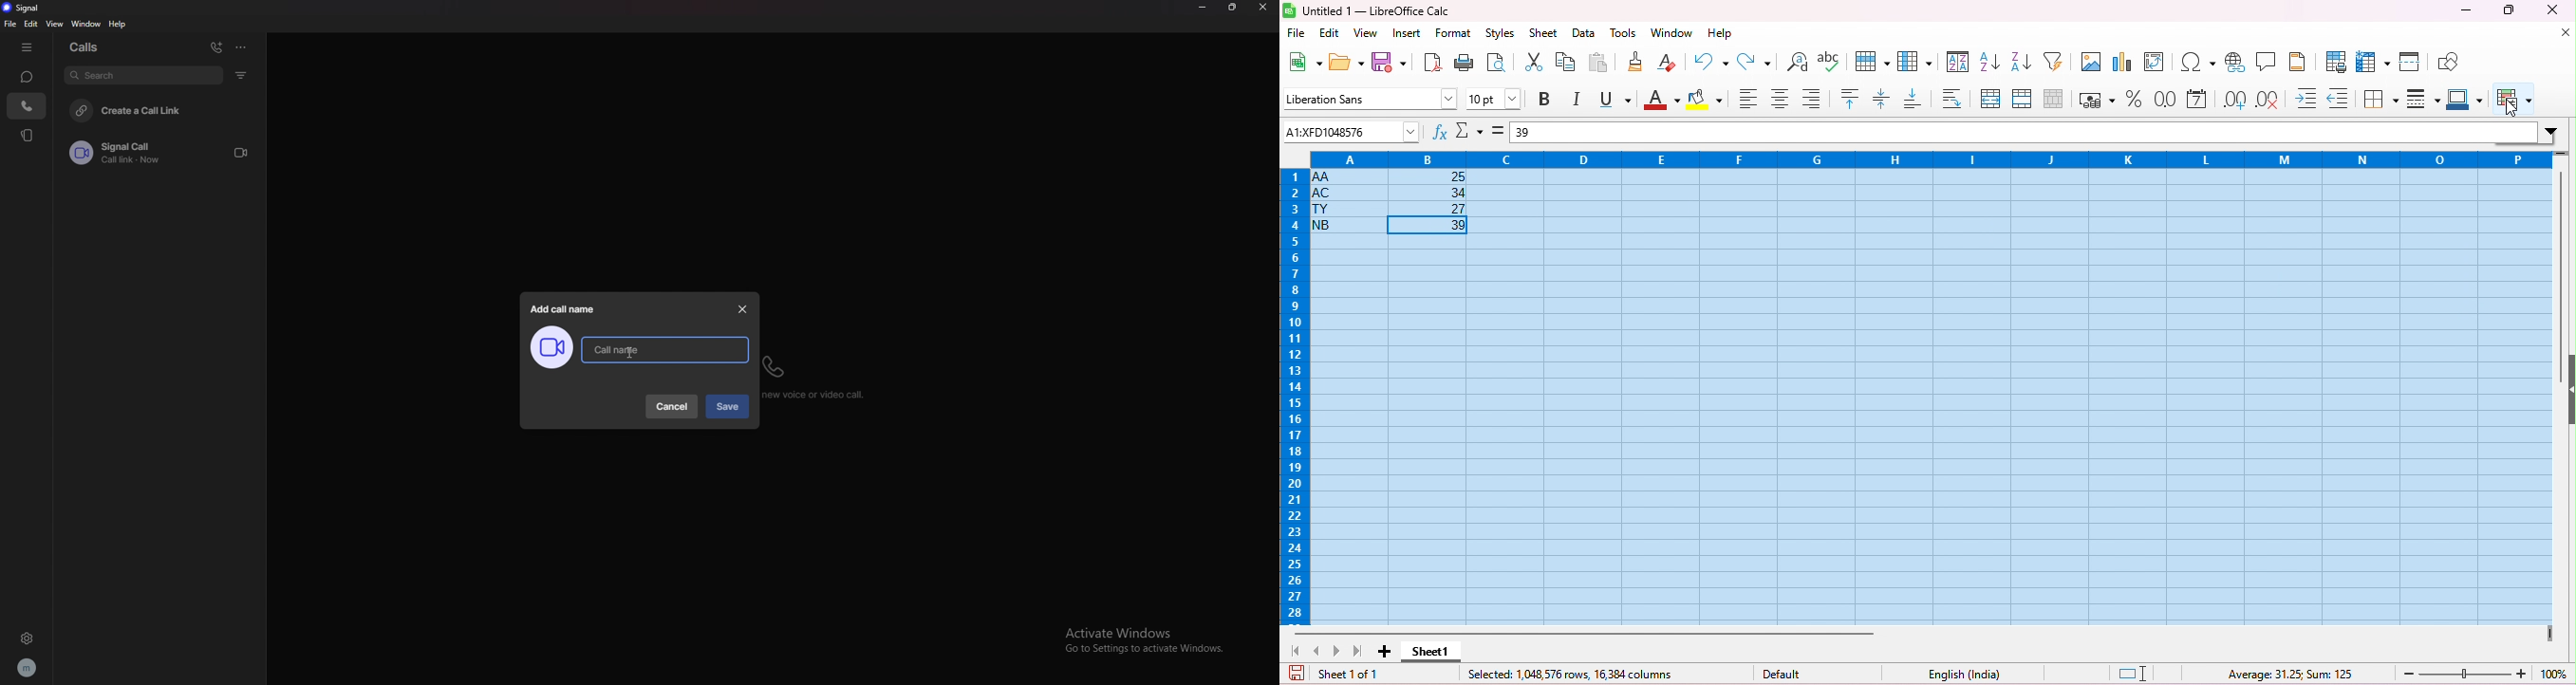  Describe the element at coordinates (1331, 34) in the screenshot. I see `edit` at that location.